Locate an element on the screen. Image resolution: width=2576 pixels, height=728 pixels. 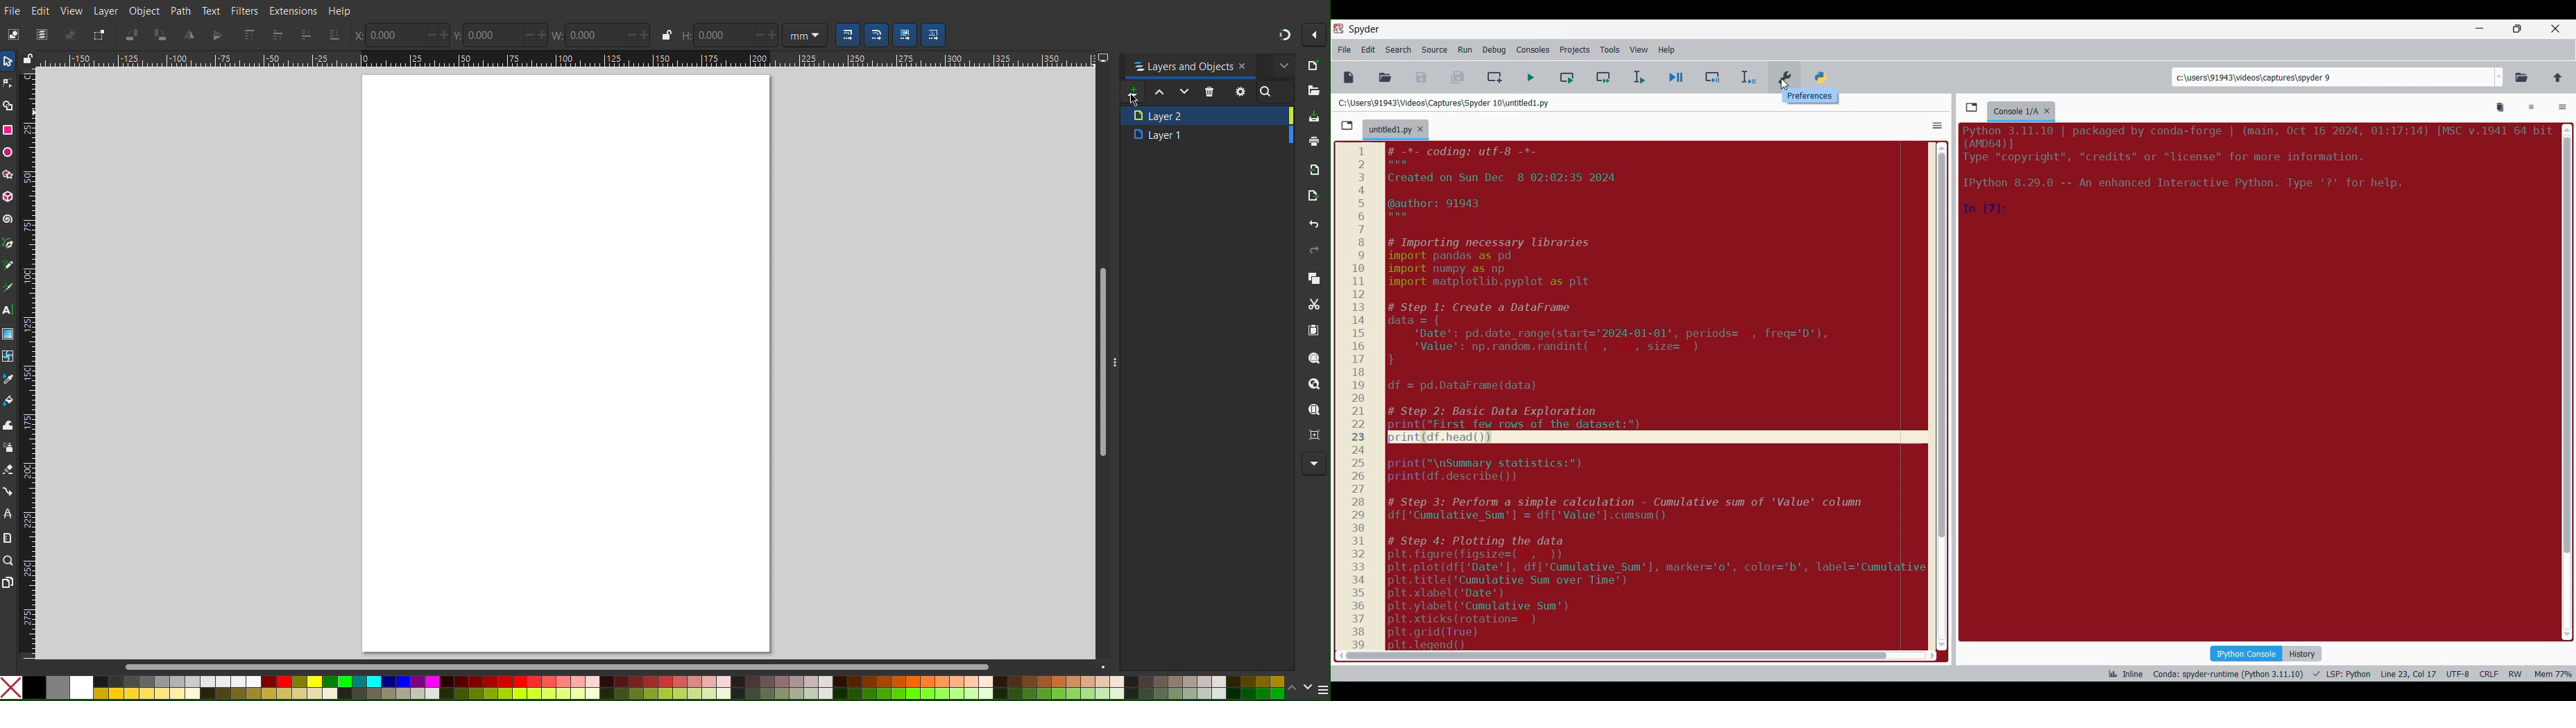
Color Settings is located at coordinates (665, 686).